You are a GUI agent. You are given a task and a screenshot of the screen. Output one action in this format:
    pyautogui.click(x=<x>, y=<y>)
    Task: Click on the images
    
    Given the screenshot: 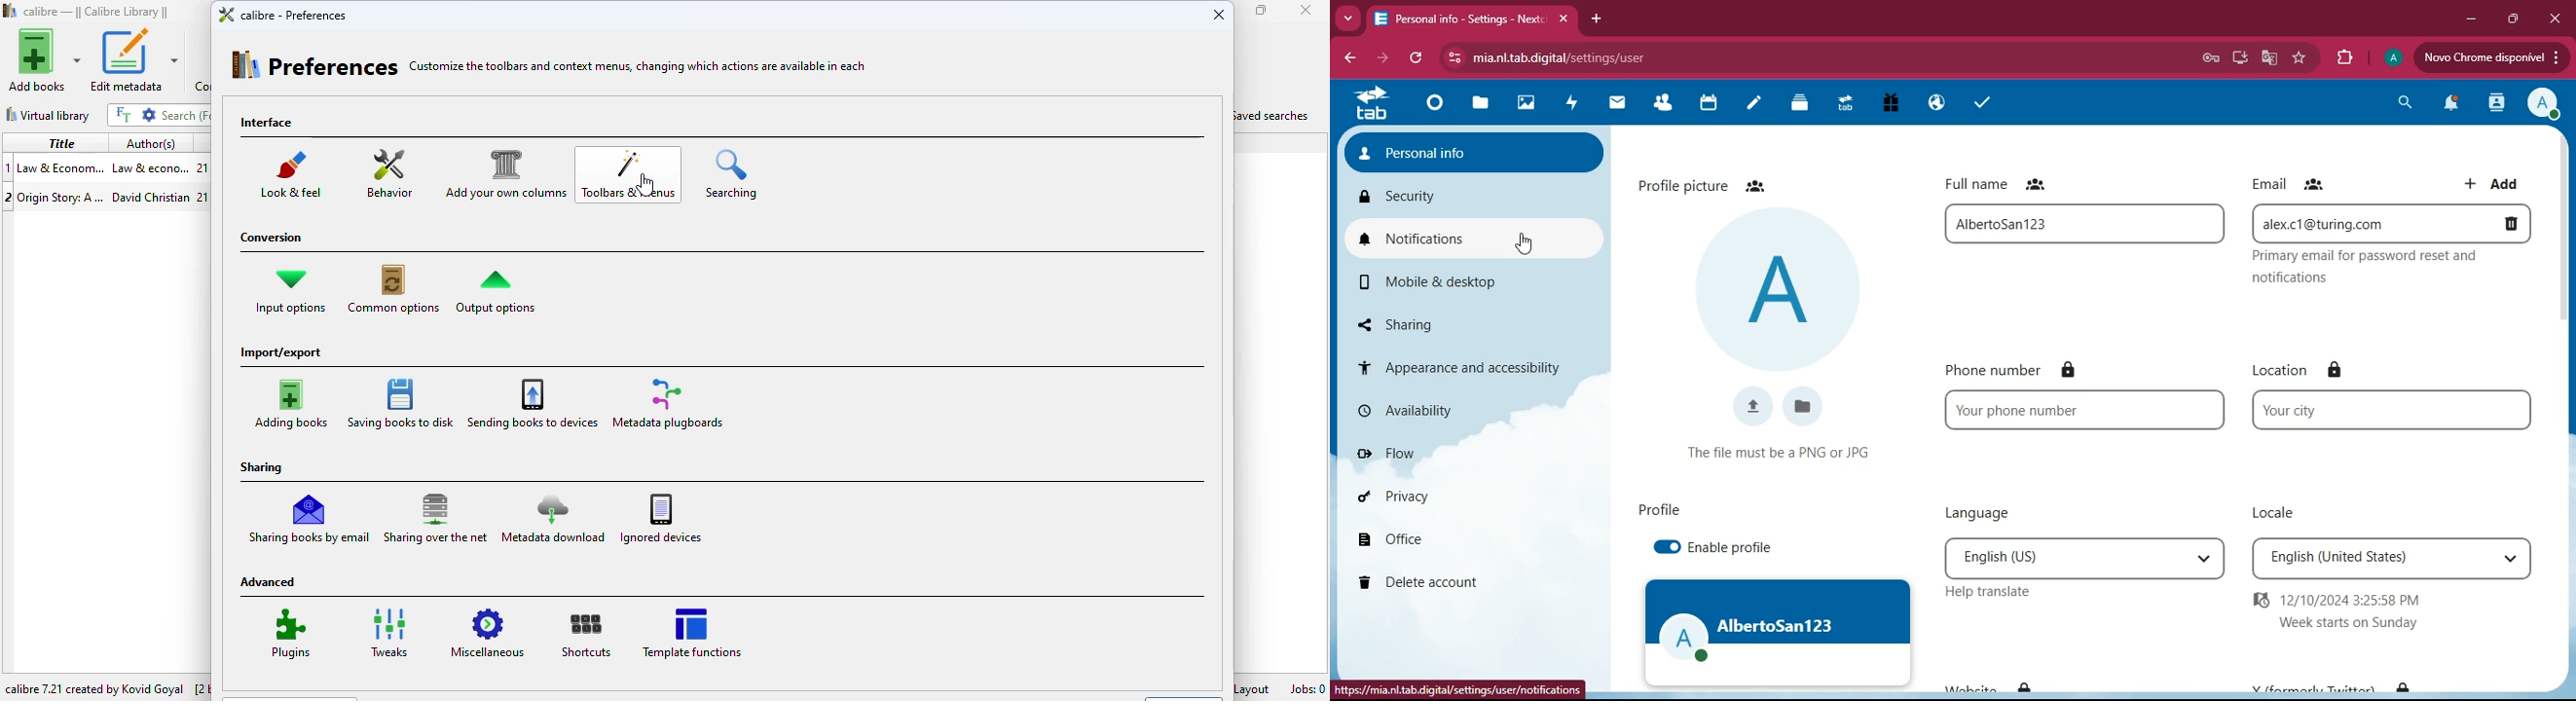 What is the action you would take?
    pyautogui.click(x=1532, y=104)
    